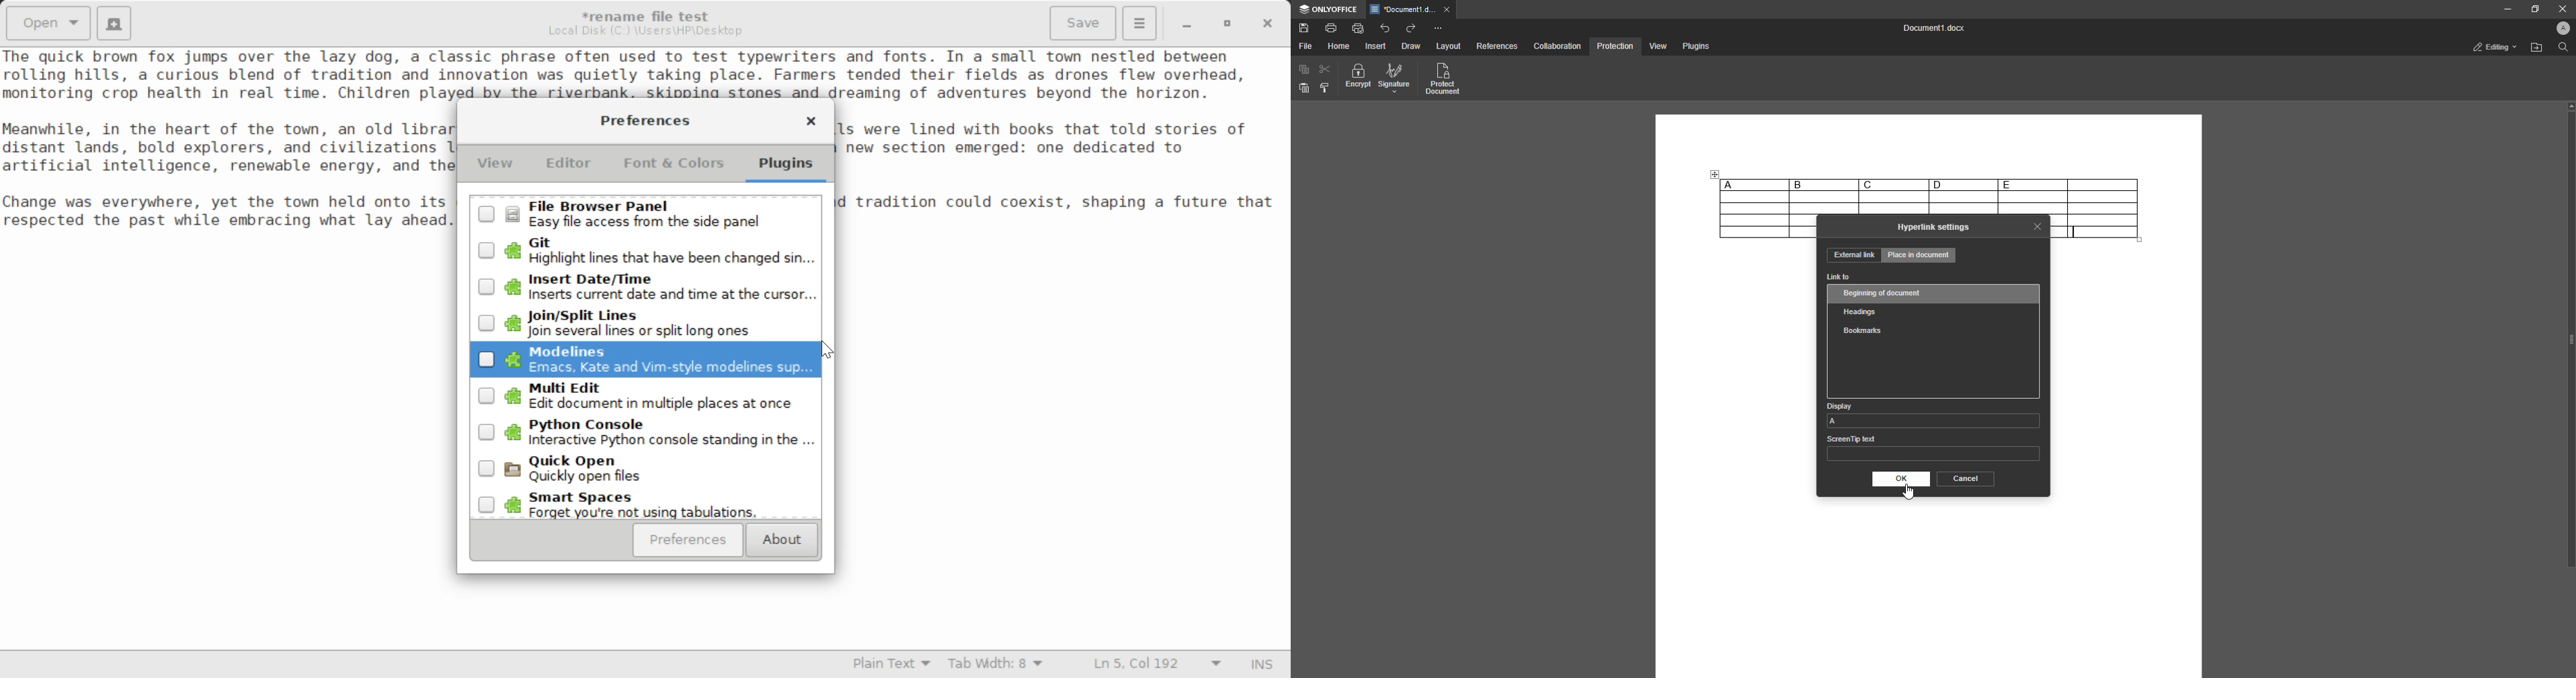  I want to click on Undo, so click(1385, 27).